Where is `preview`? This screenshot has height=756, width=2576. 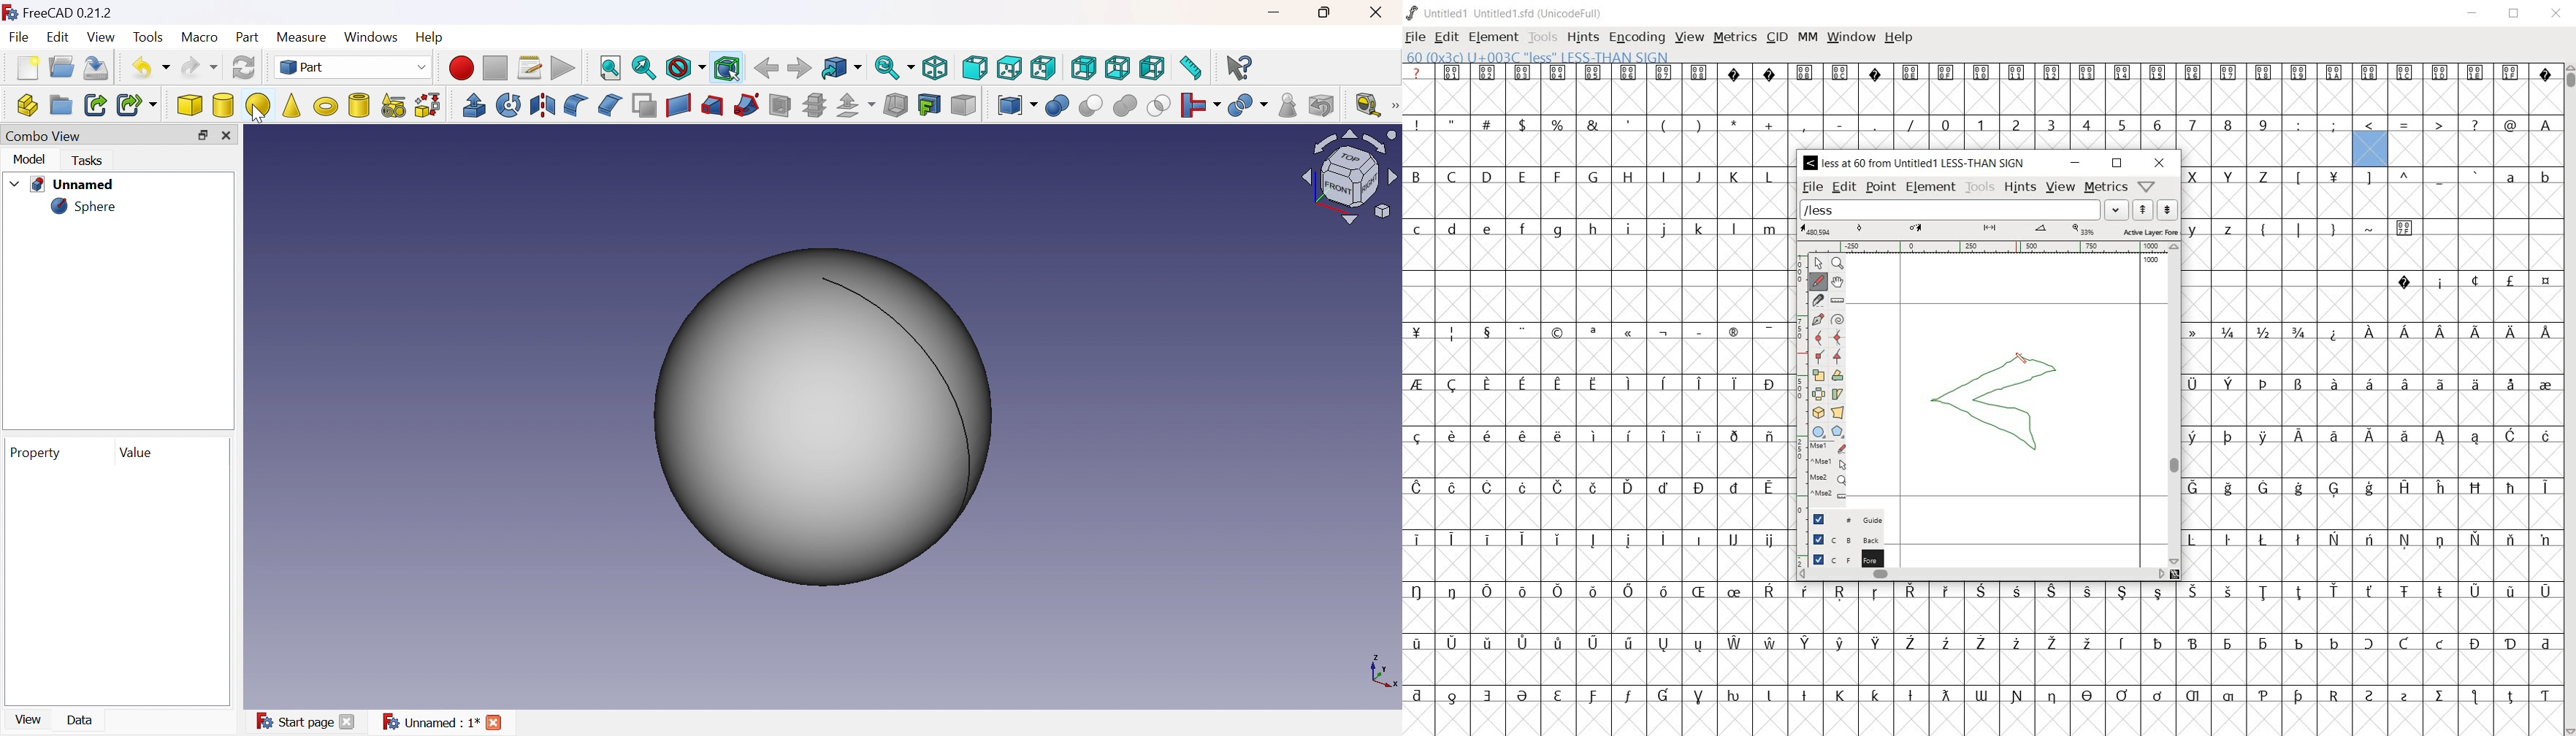 preview is located at coordinates (116, 586).